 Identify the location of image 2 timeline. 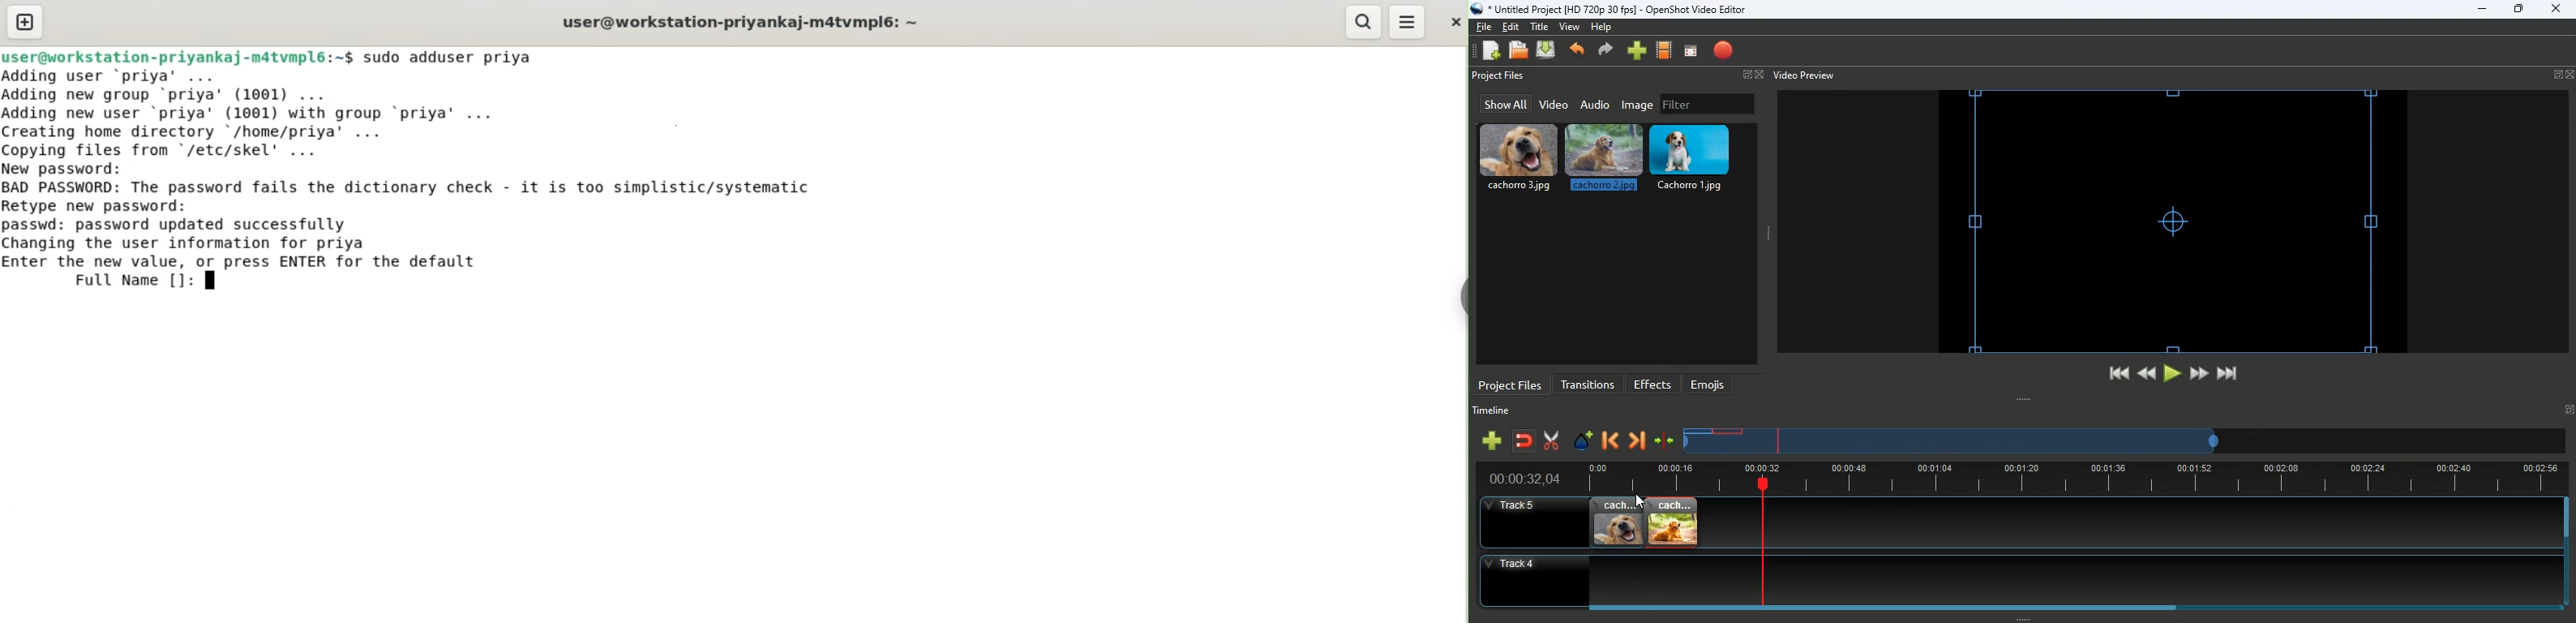
(1729, 431).